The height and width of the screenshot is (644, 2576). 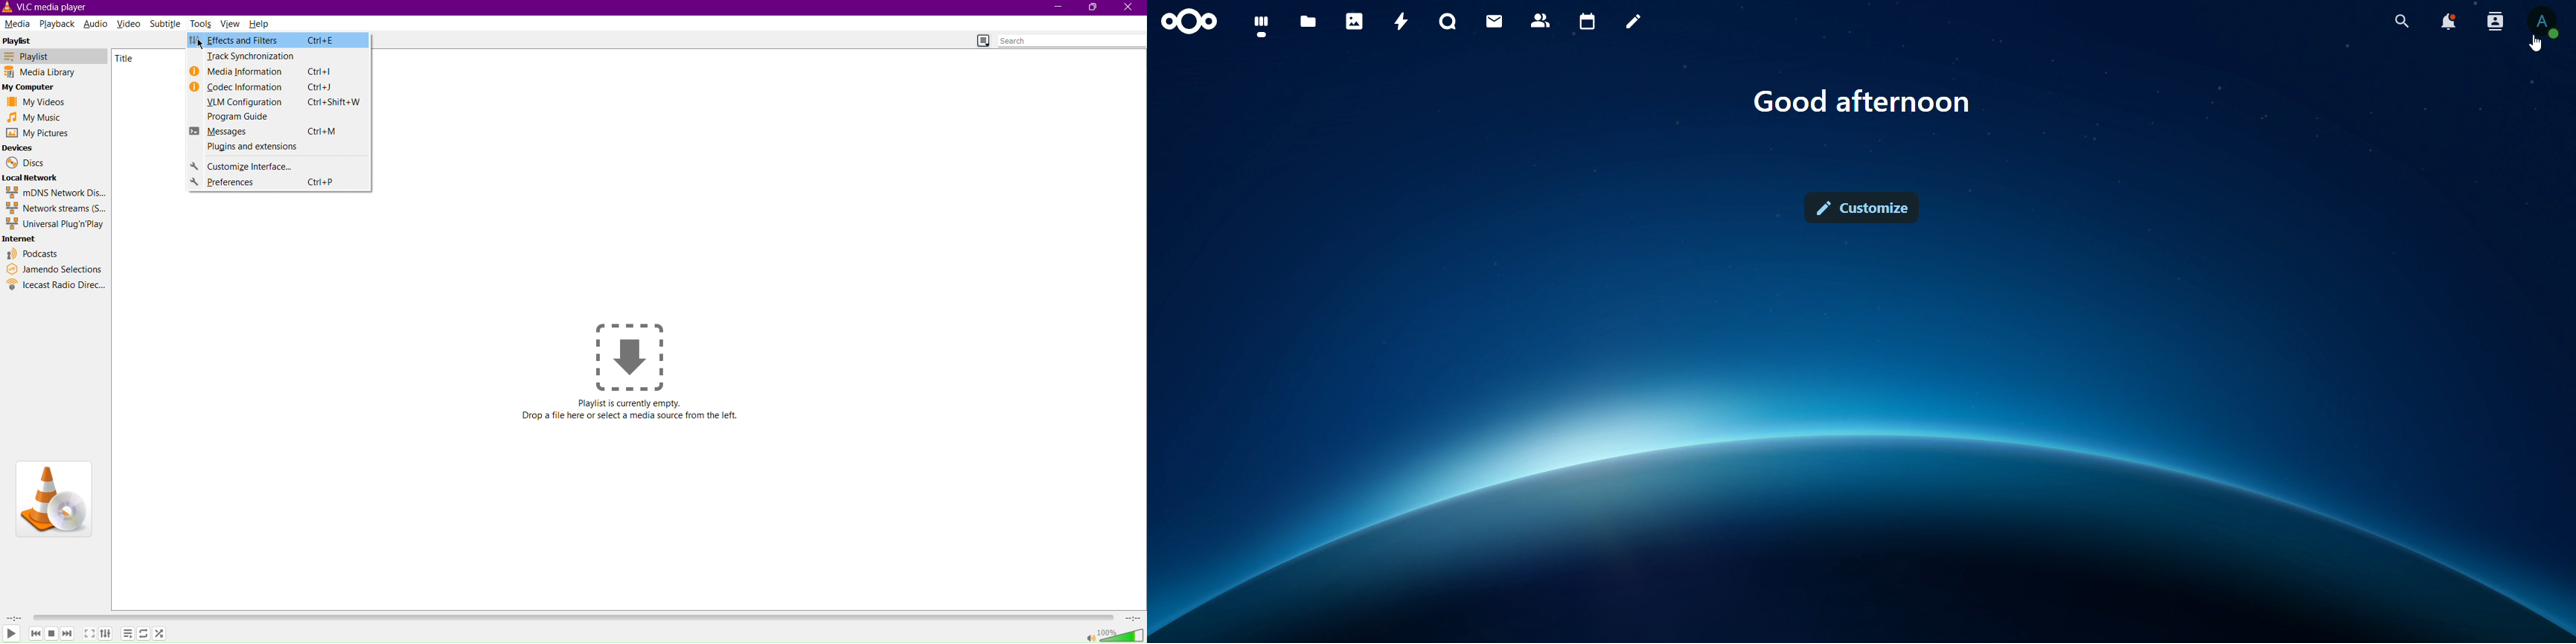 I want to click on Customize Interface, so click(x=277, y=167).